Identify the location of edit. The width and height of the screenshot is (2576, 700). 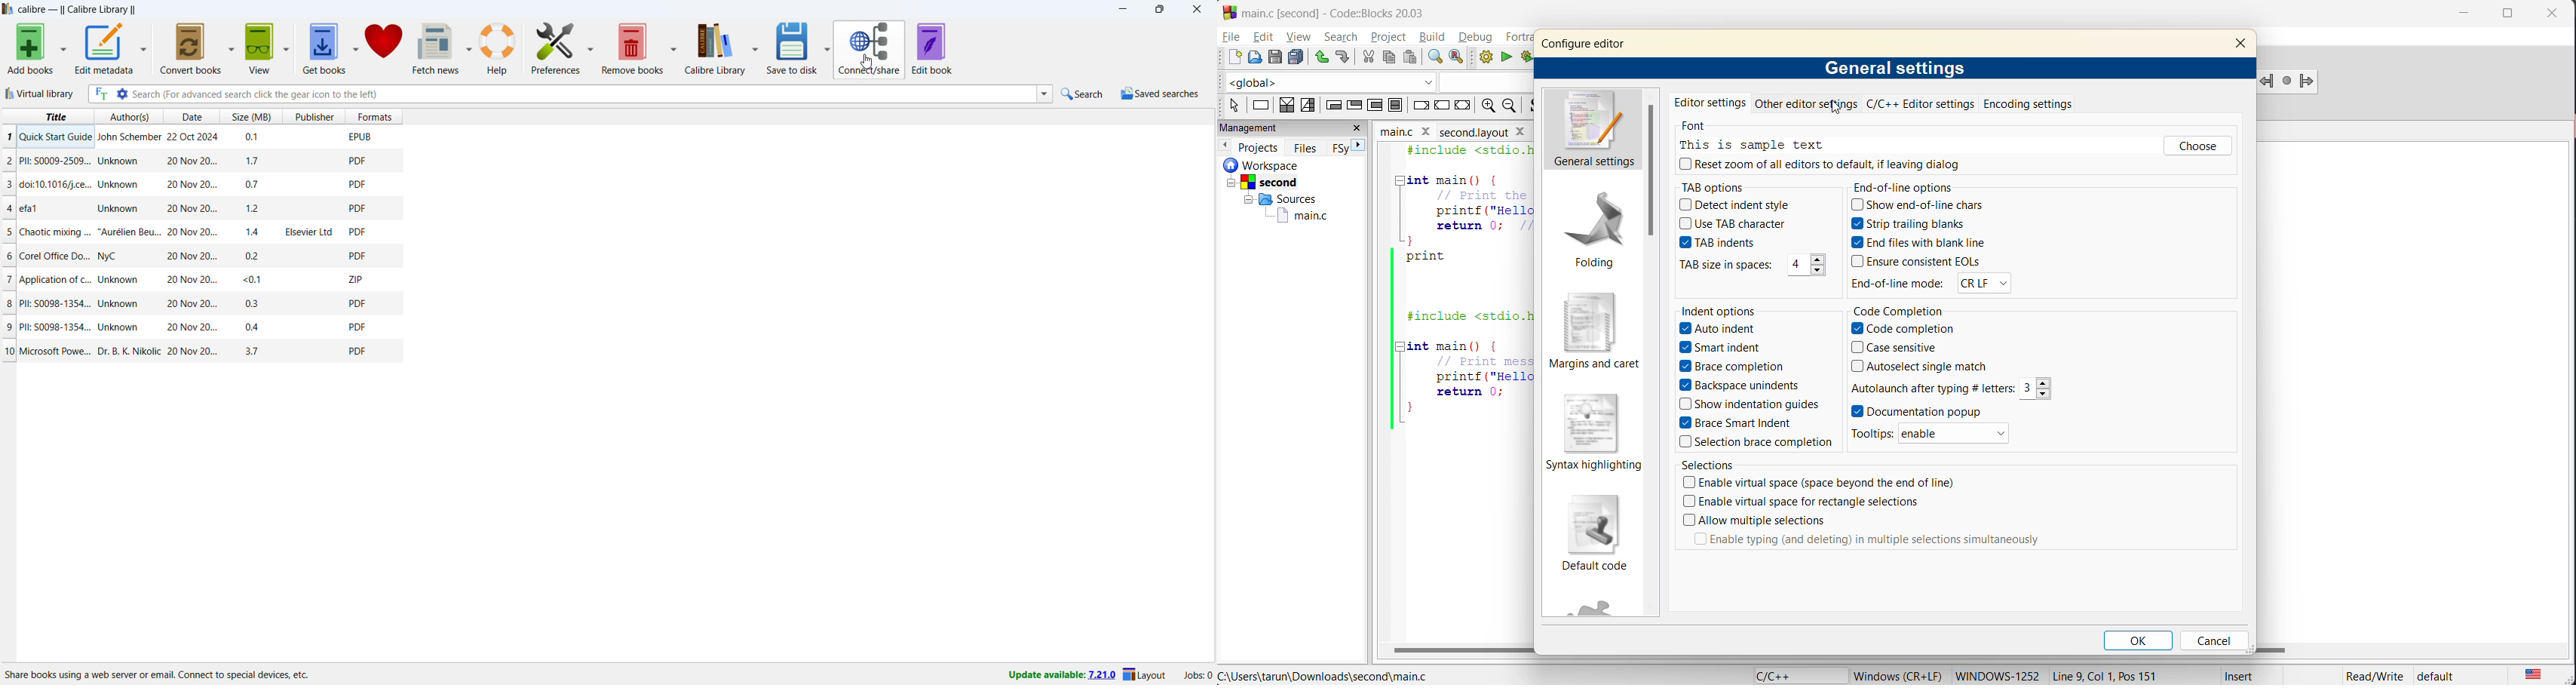
(1266, 36).